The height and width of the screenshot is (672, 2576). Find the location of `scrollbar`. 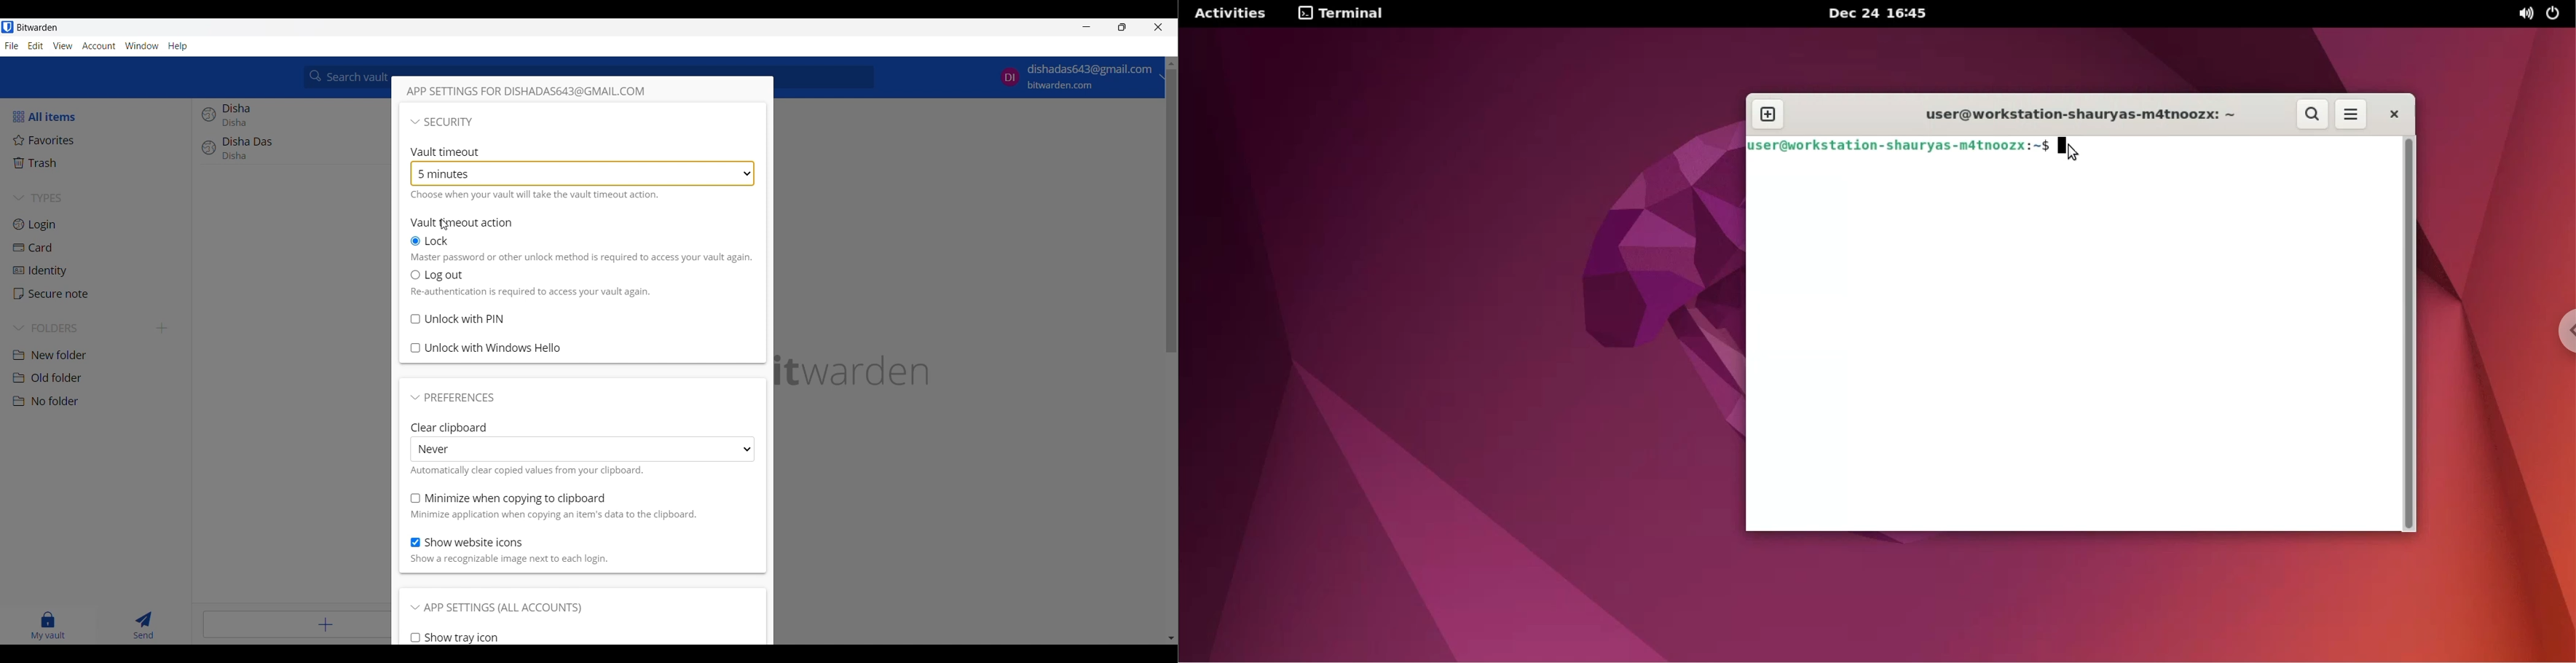

scrollbar is located at coordinates (1171, 212).